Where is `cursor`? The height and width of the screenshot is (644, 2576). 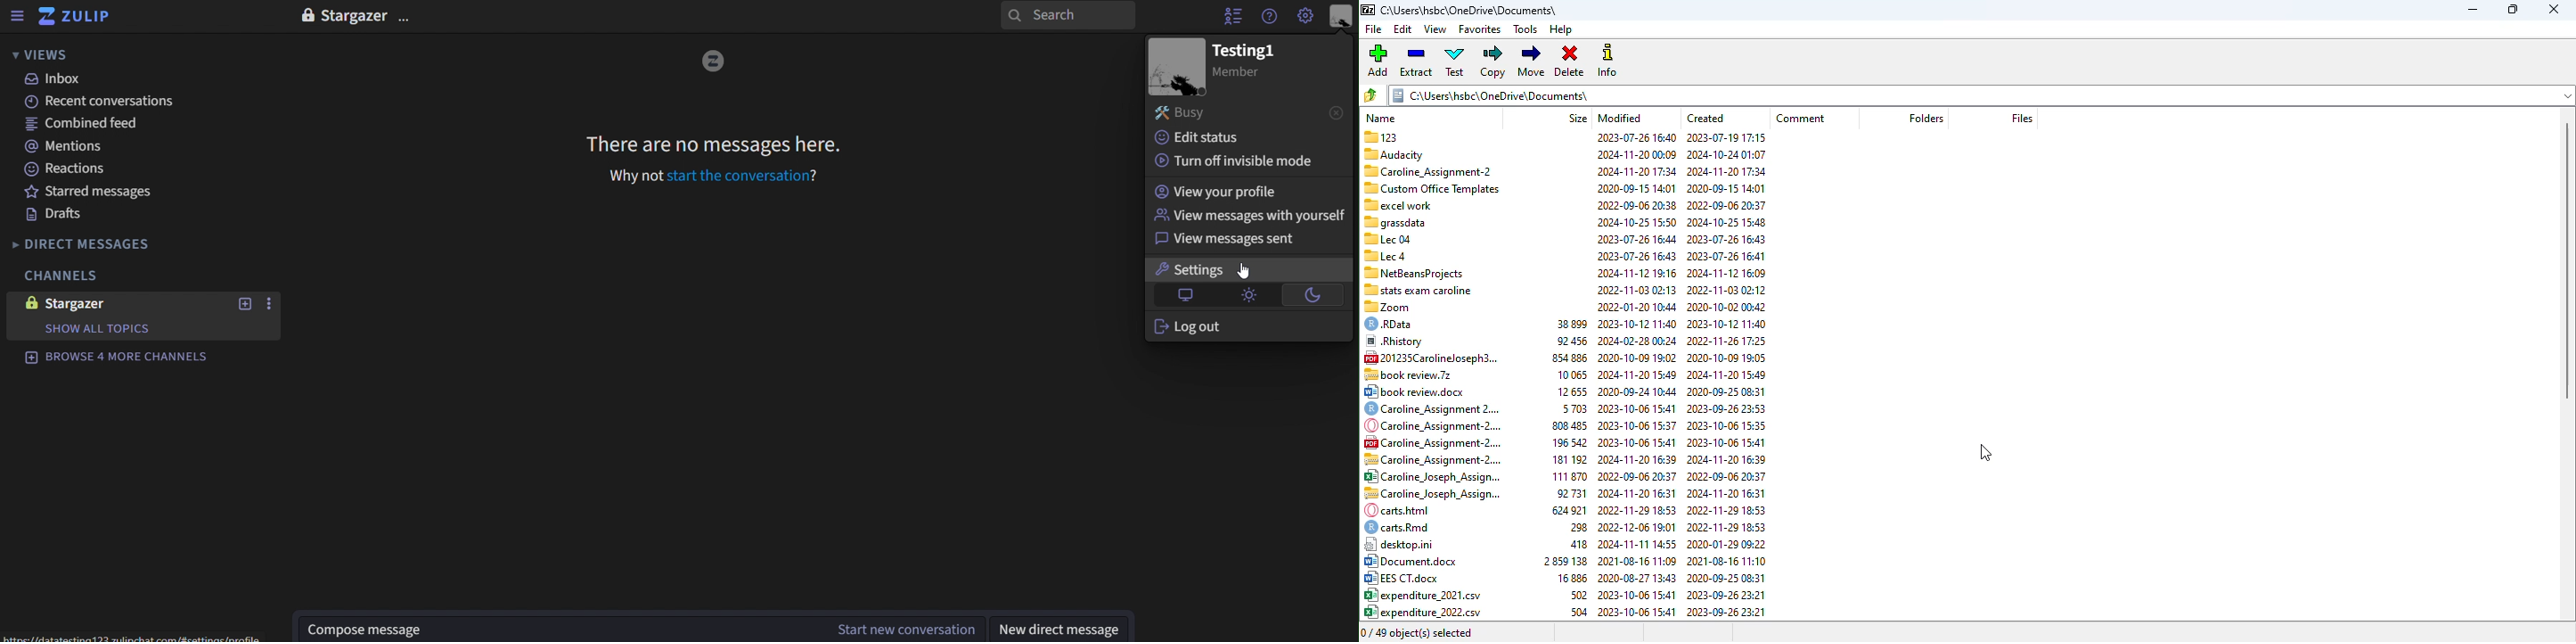 cursor is located at coordinates (1986, 453).